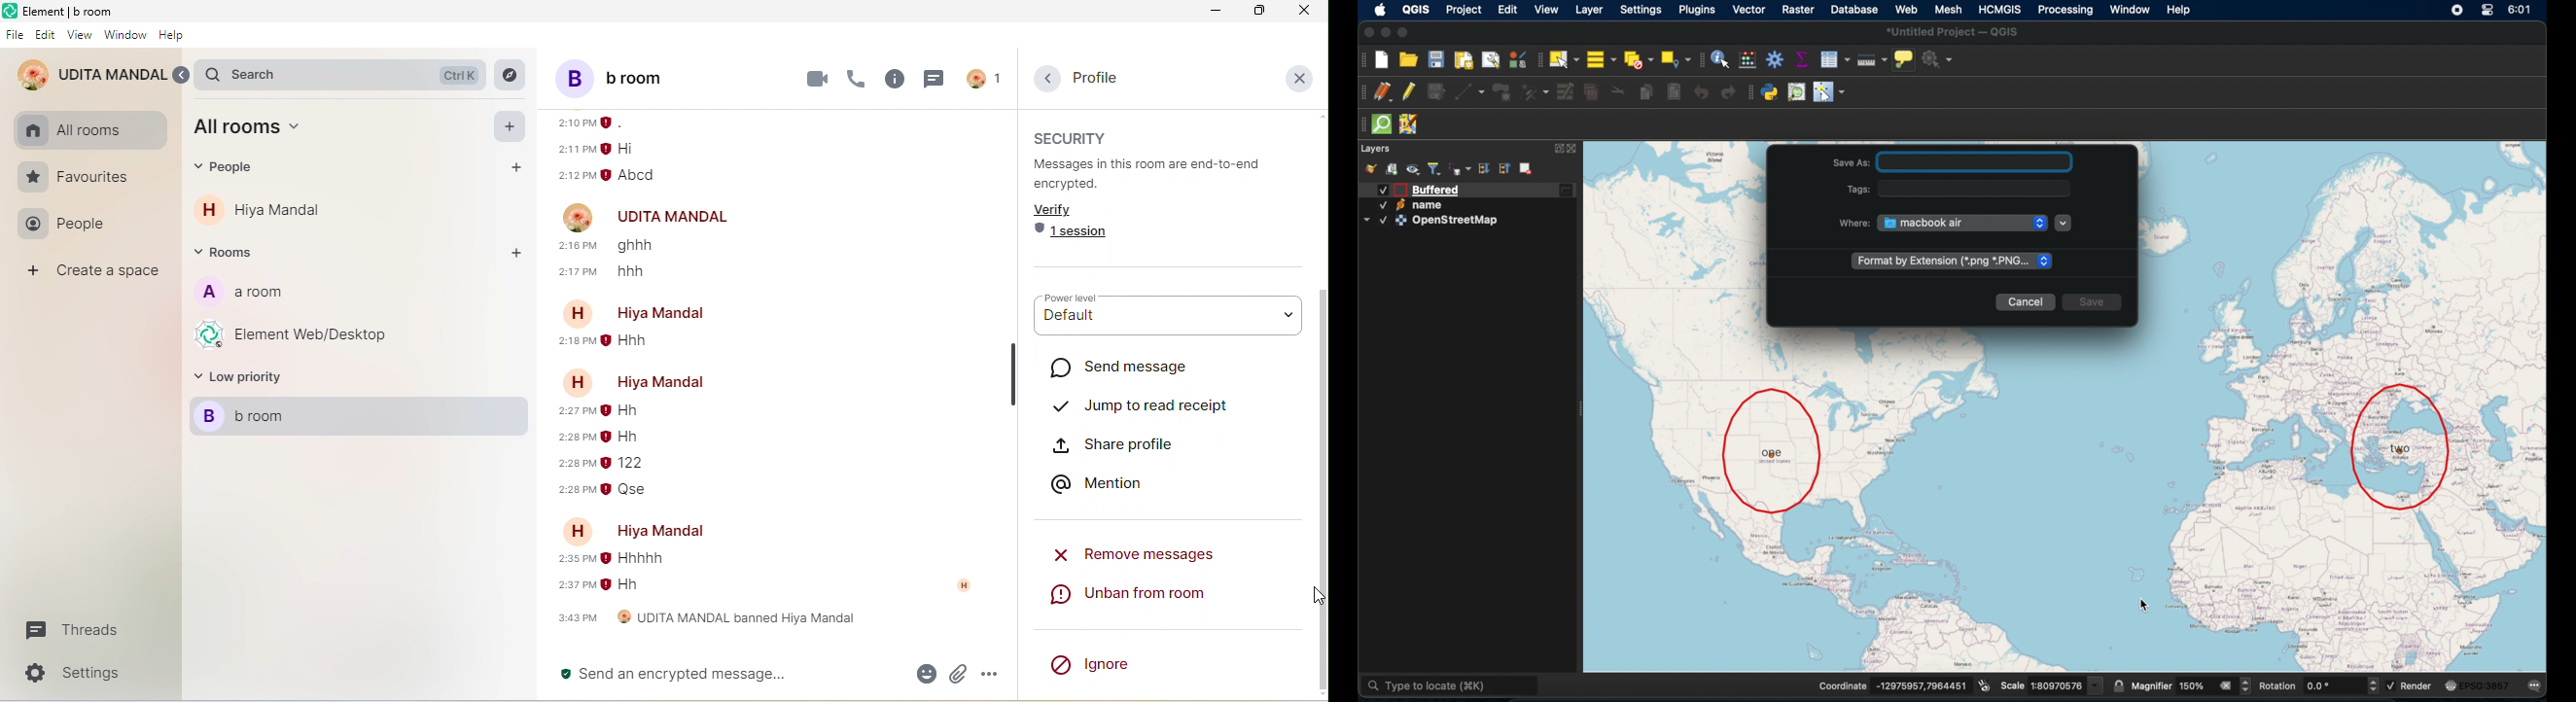 The width and height of the screenshot is (2576, 728). I want to click on jump to read receipt, so click(1142, 401).